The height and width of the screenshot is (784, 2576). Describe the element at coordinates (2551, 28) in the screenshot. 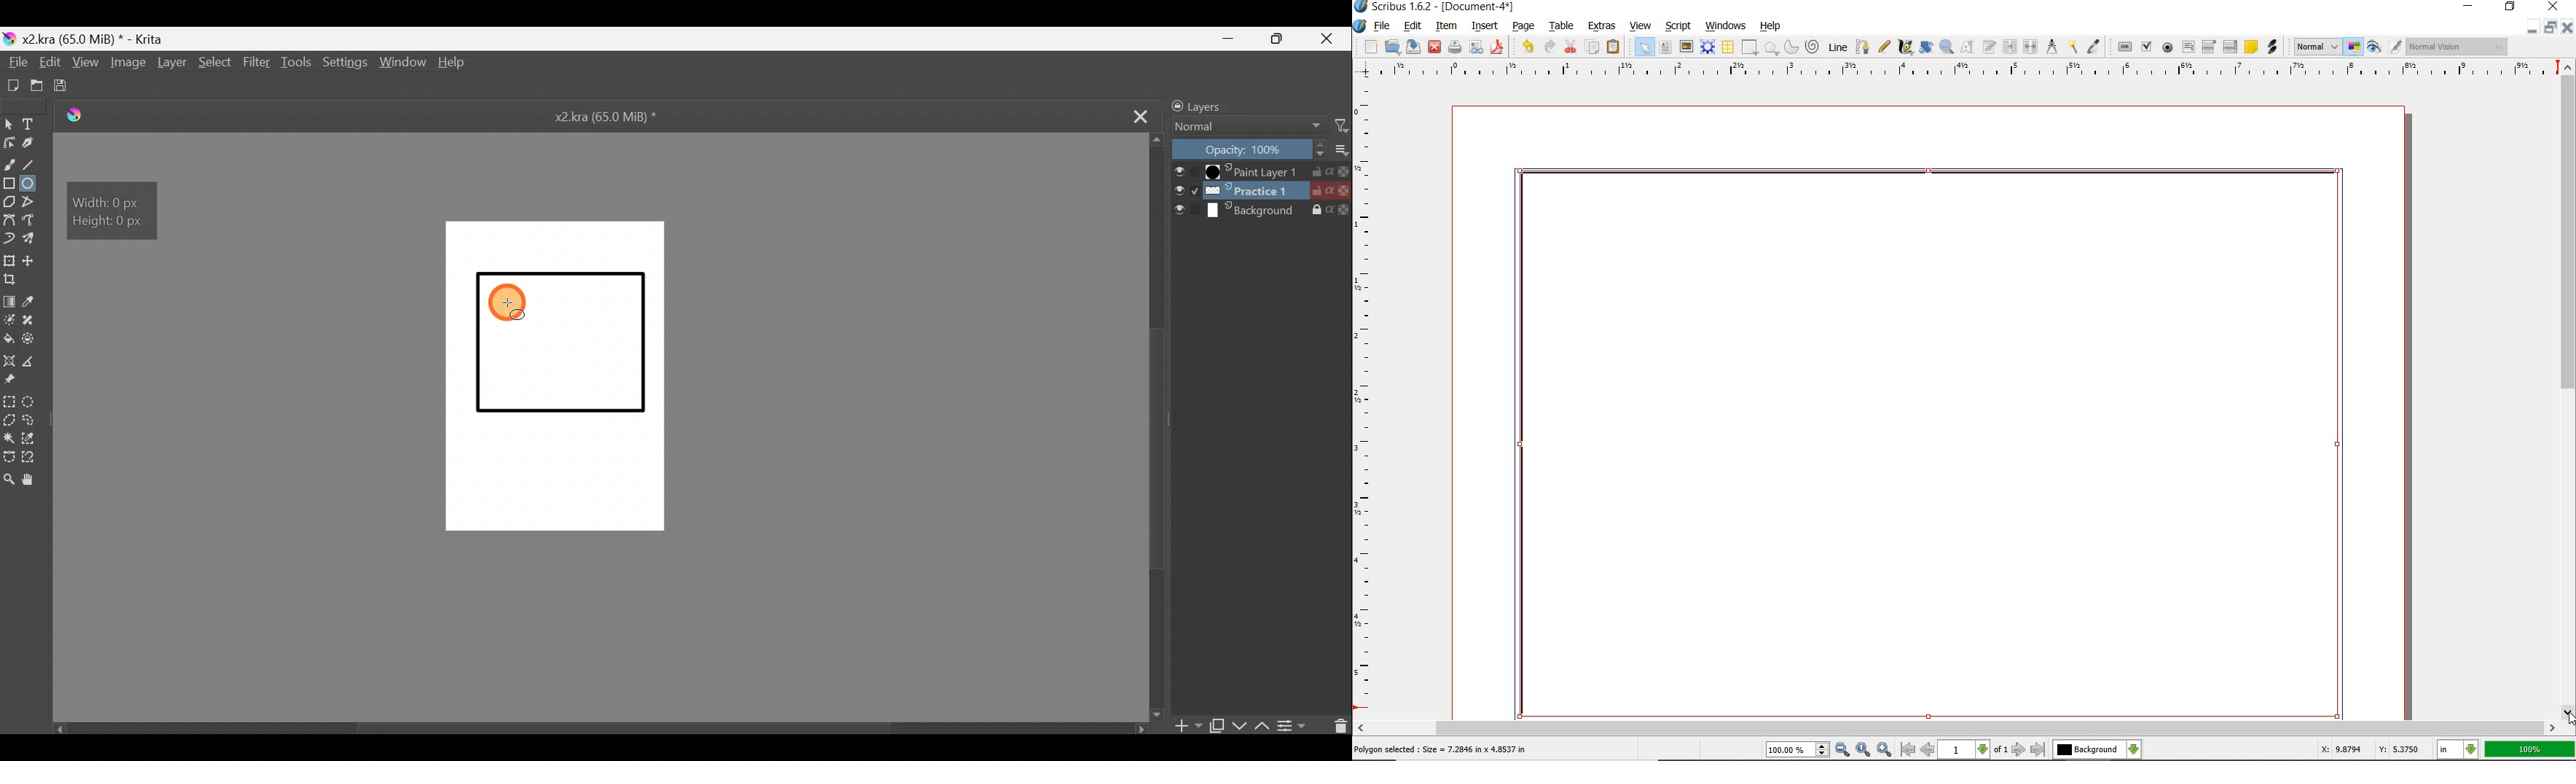

I see `restore` at that location.